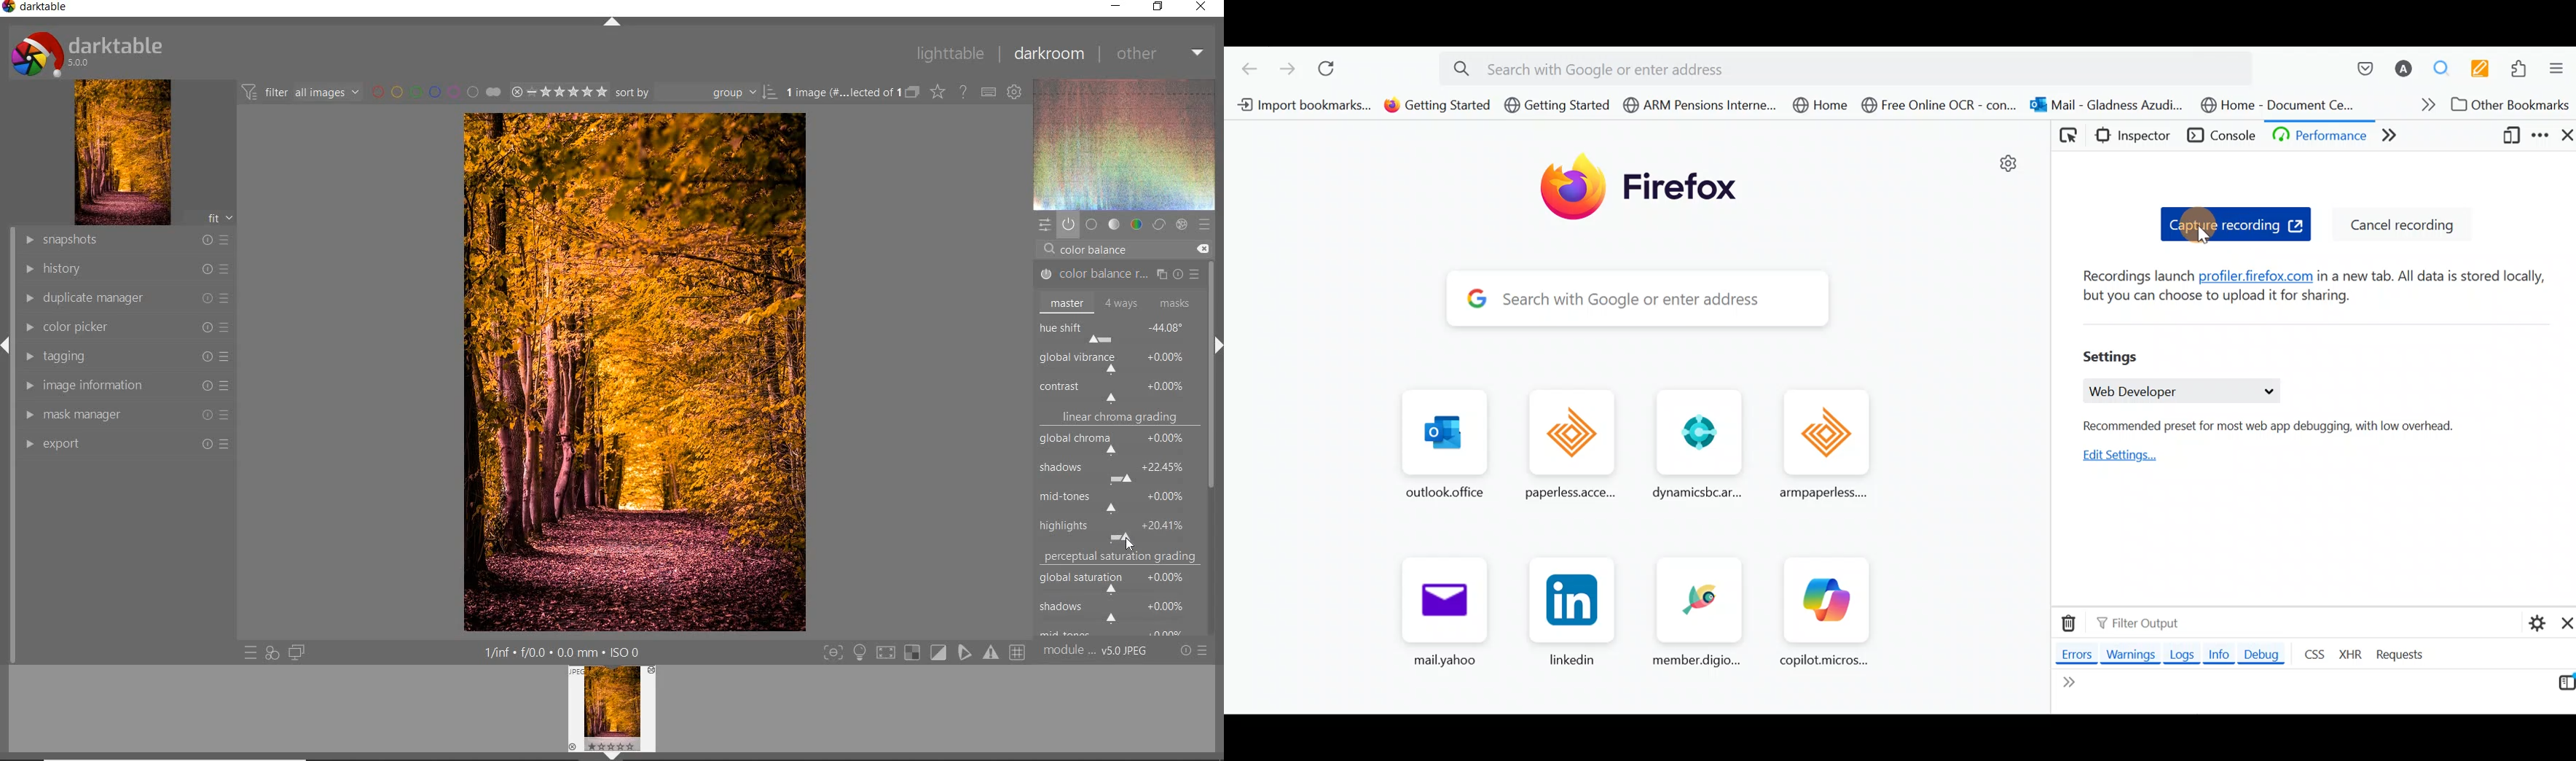 The image size is (2576, 784). I want to click on effect, so click(1182, 223).